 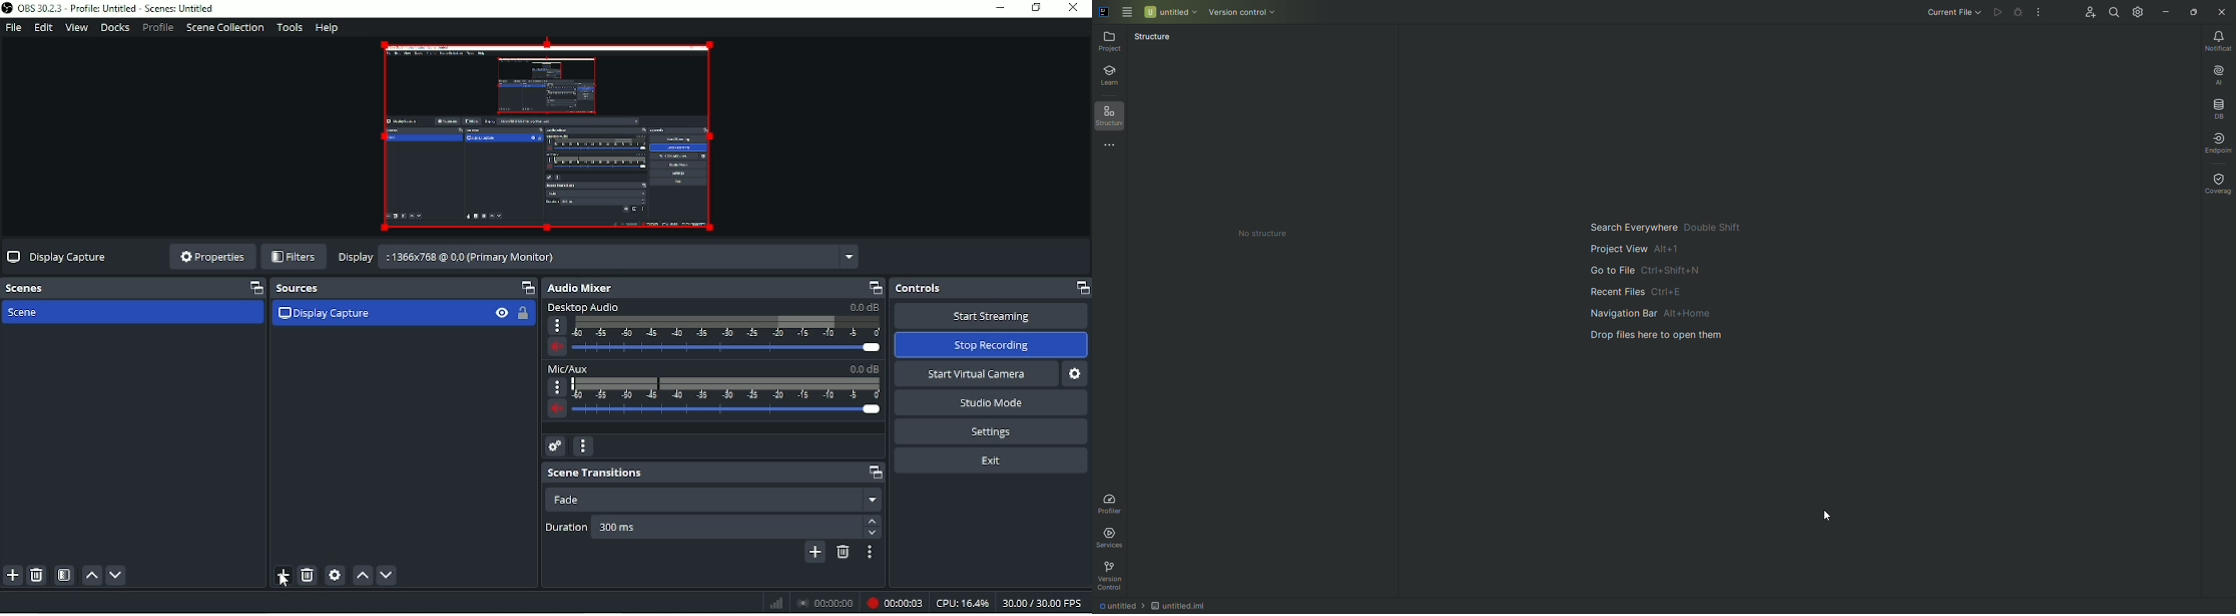 What do you see at coordinates (327, 29) in the screenshot?
I see `Help` at bounding box center [327, 29].